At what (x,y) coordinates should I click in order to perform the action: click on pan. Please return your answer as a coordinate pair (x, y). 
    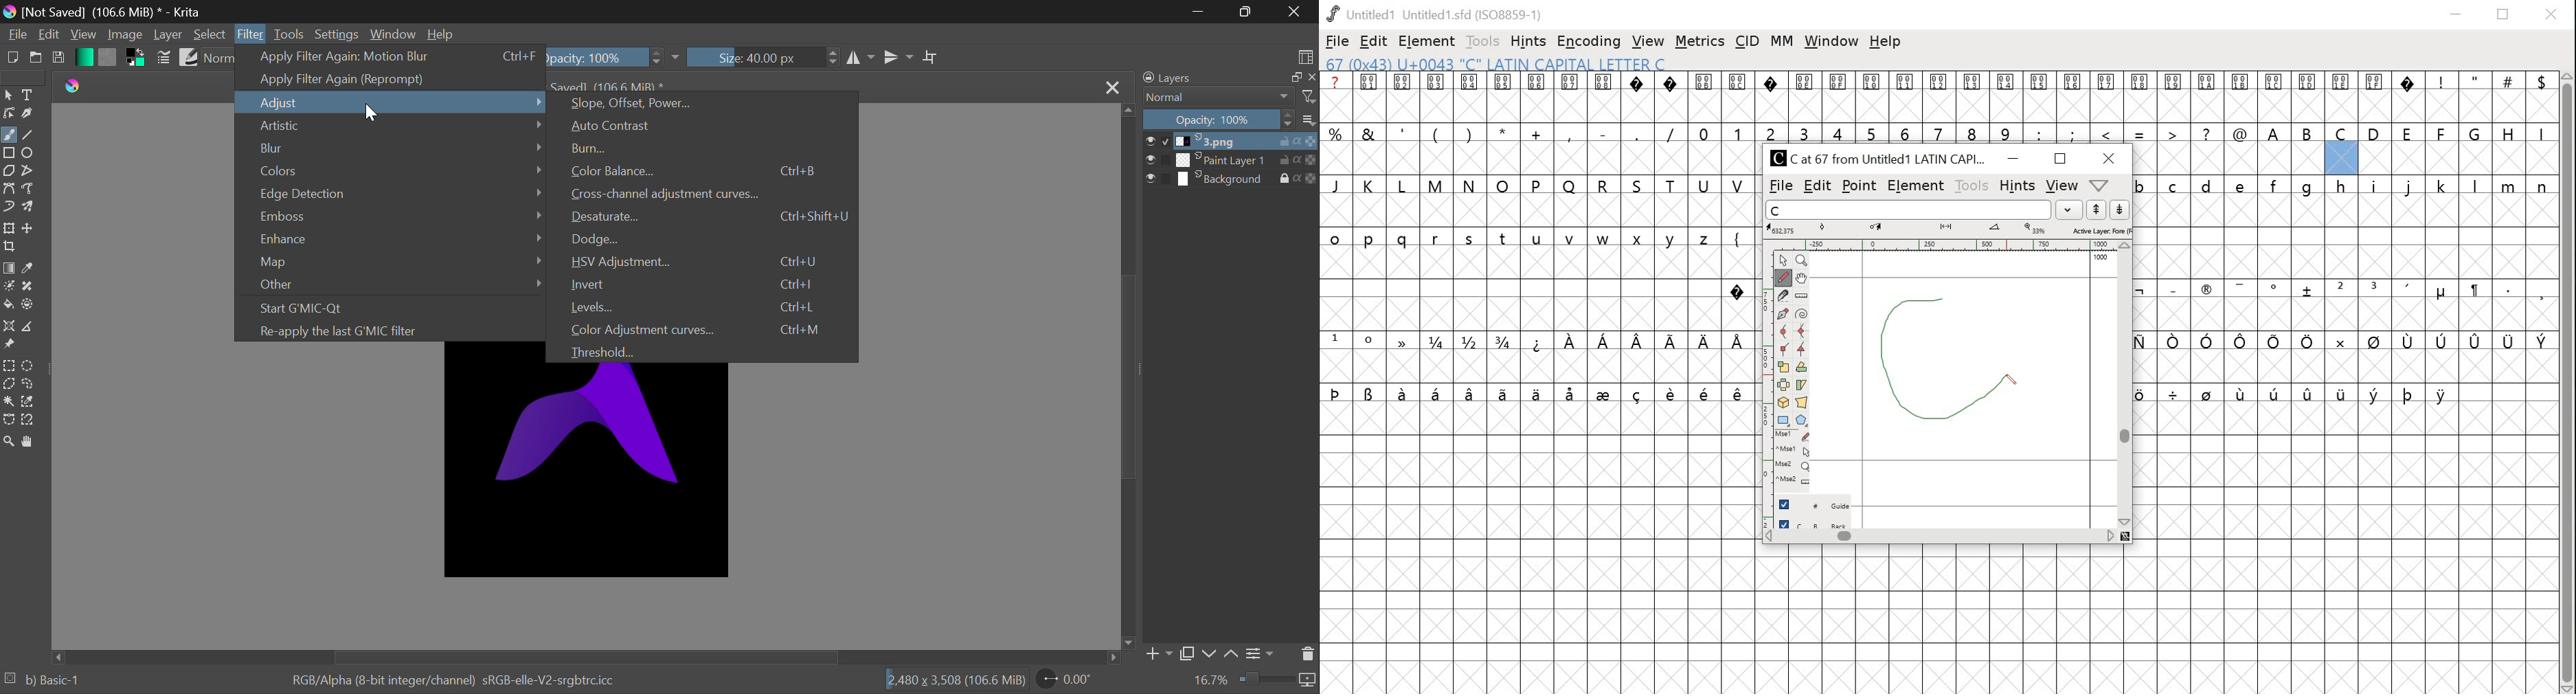
    Looking at the image, I should click on (1803, 279).